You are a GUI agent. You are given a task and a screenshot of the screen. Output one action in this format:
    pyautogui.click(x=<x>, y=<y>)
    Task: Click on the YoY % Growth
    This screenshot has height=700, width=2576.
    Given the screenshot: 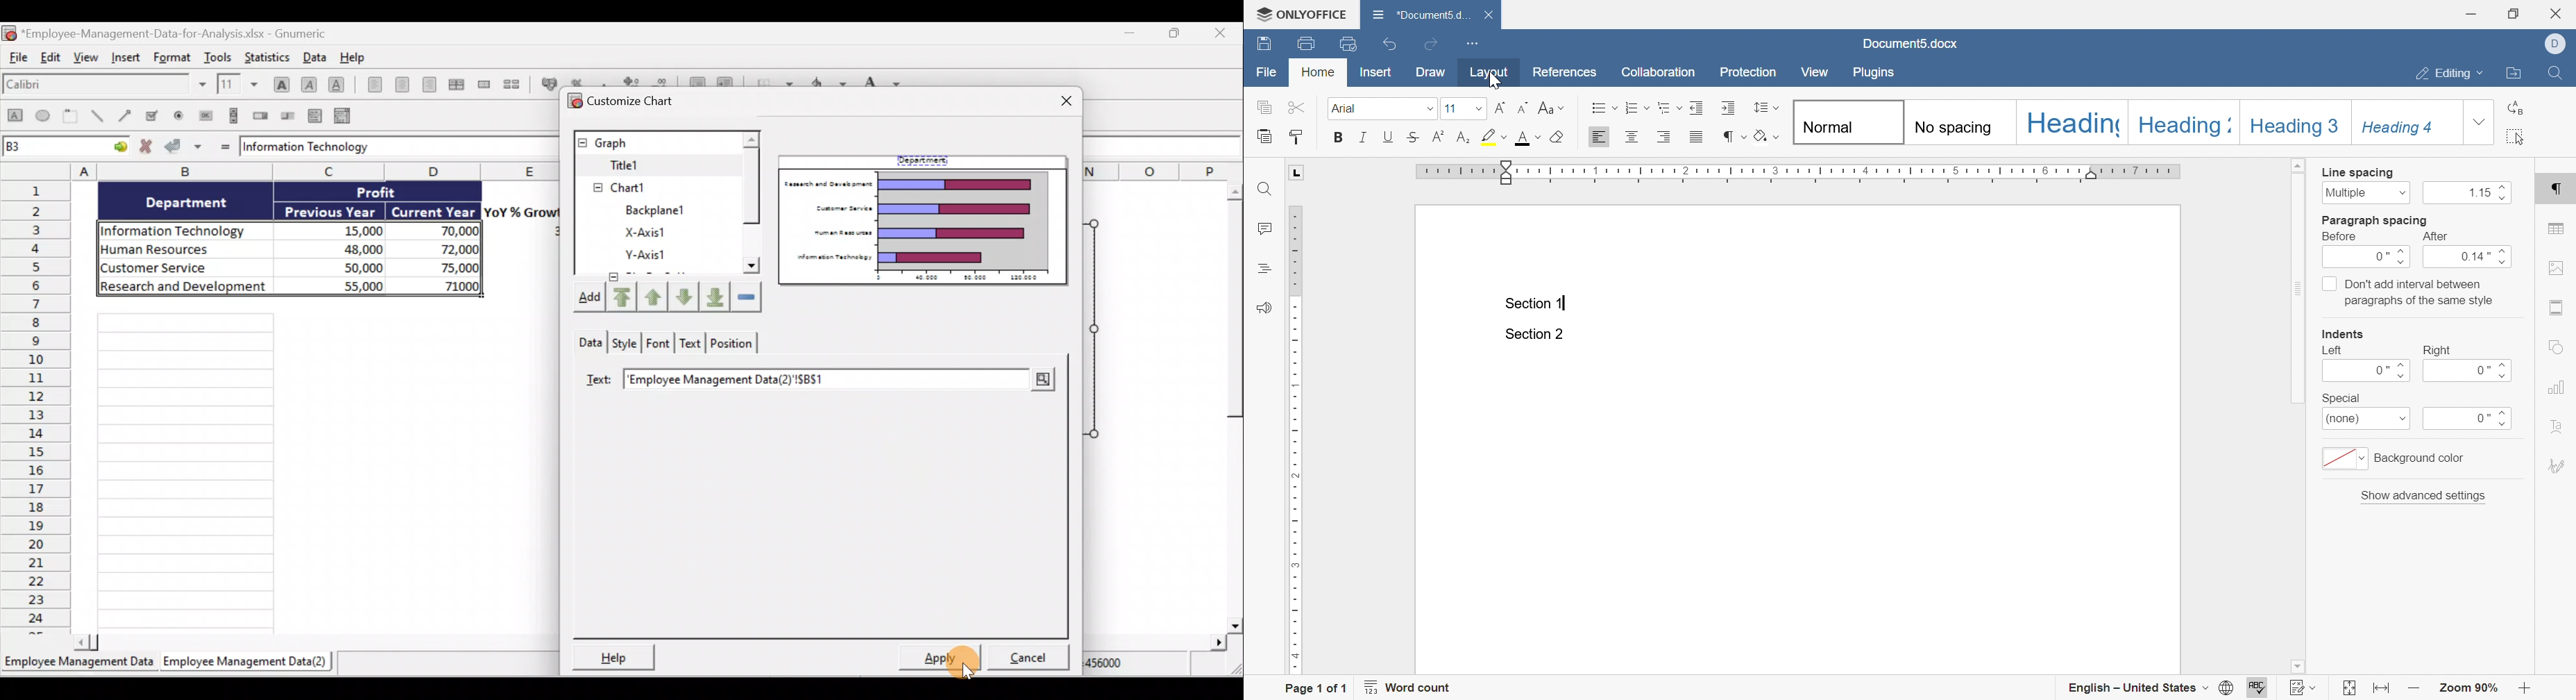 What is the action you would take?
    pyautogui.click(x=522, y=211)
    